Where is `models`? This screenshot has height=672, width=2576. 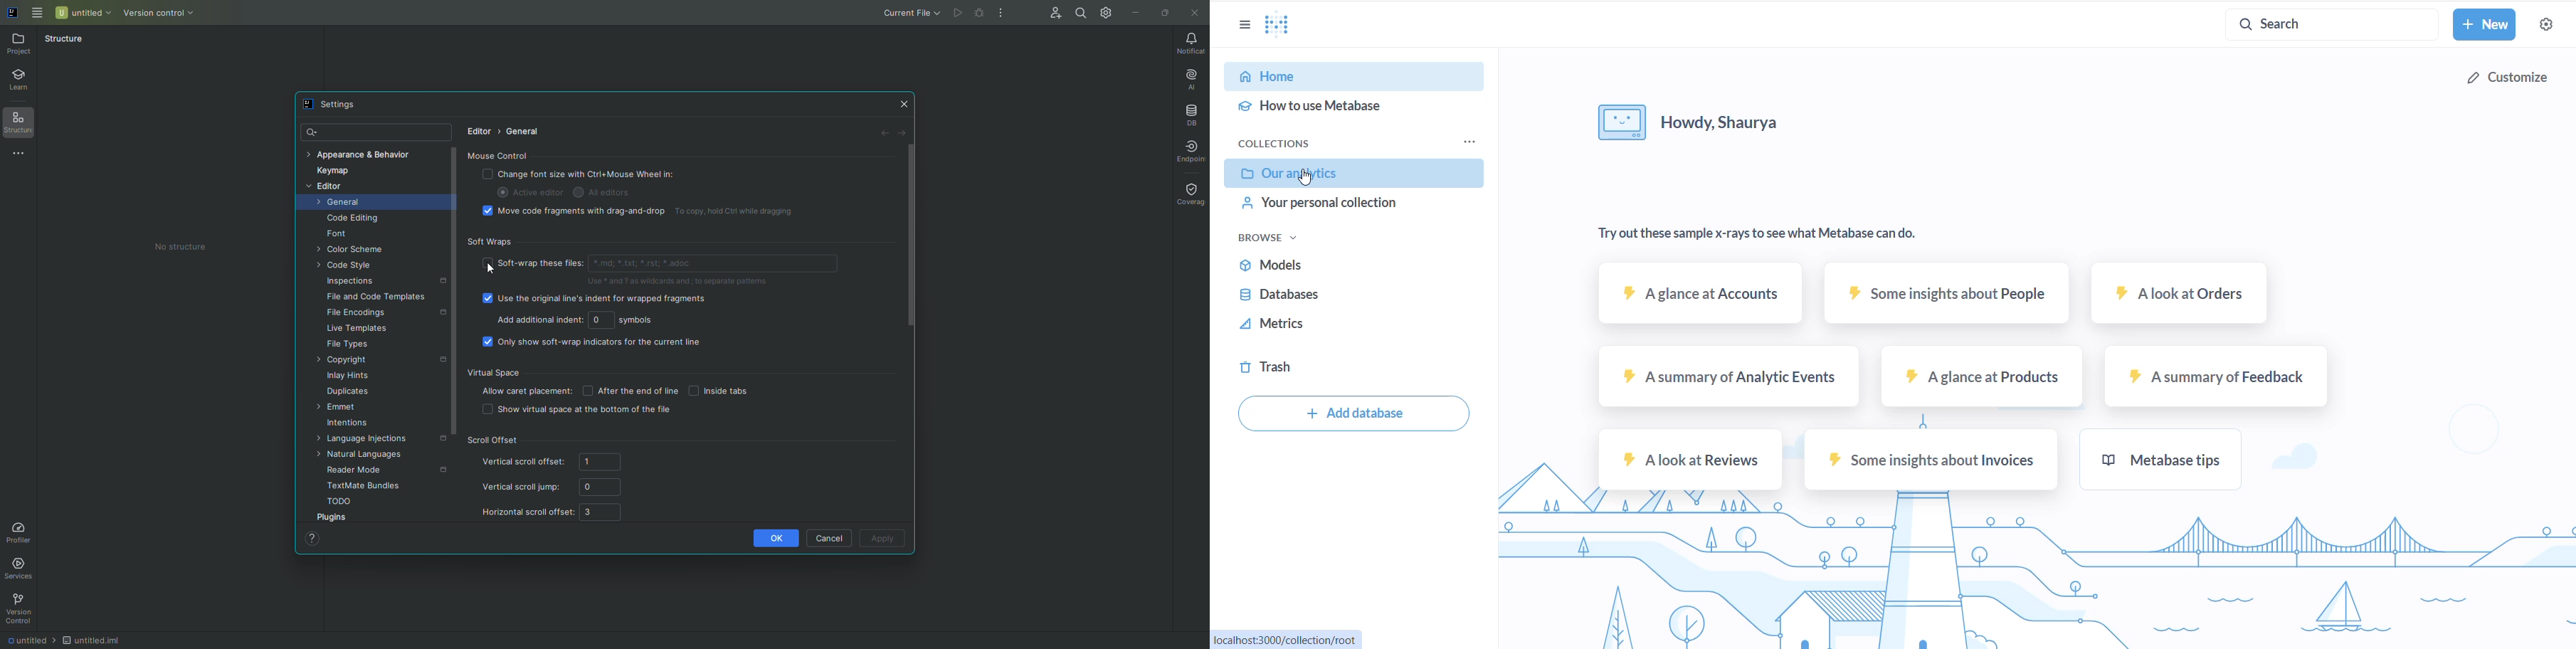 models is located at coordinates (1321, 266).